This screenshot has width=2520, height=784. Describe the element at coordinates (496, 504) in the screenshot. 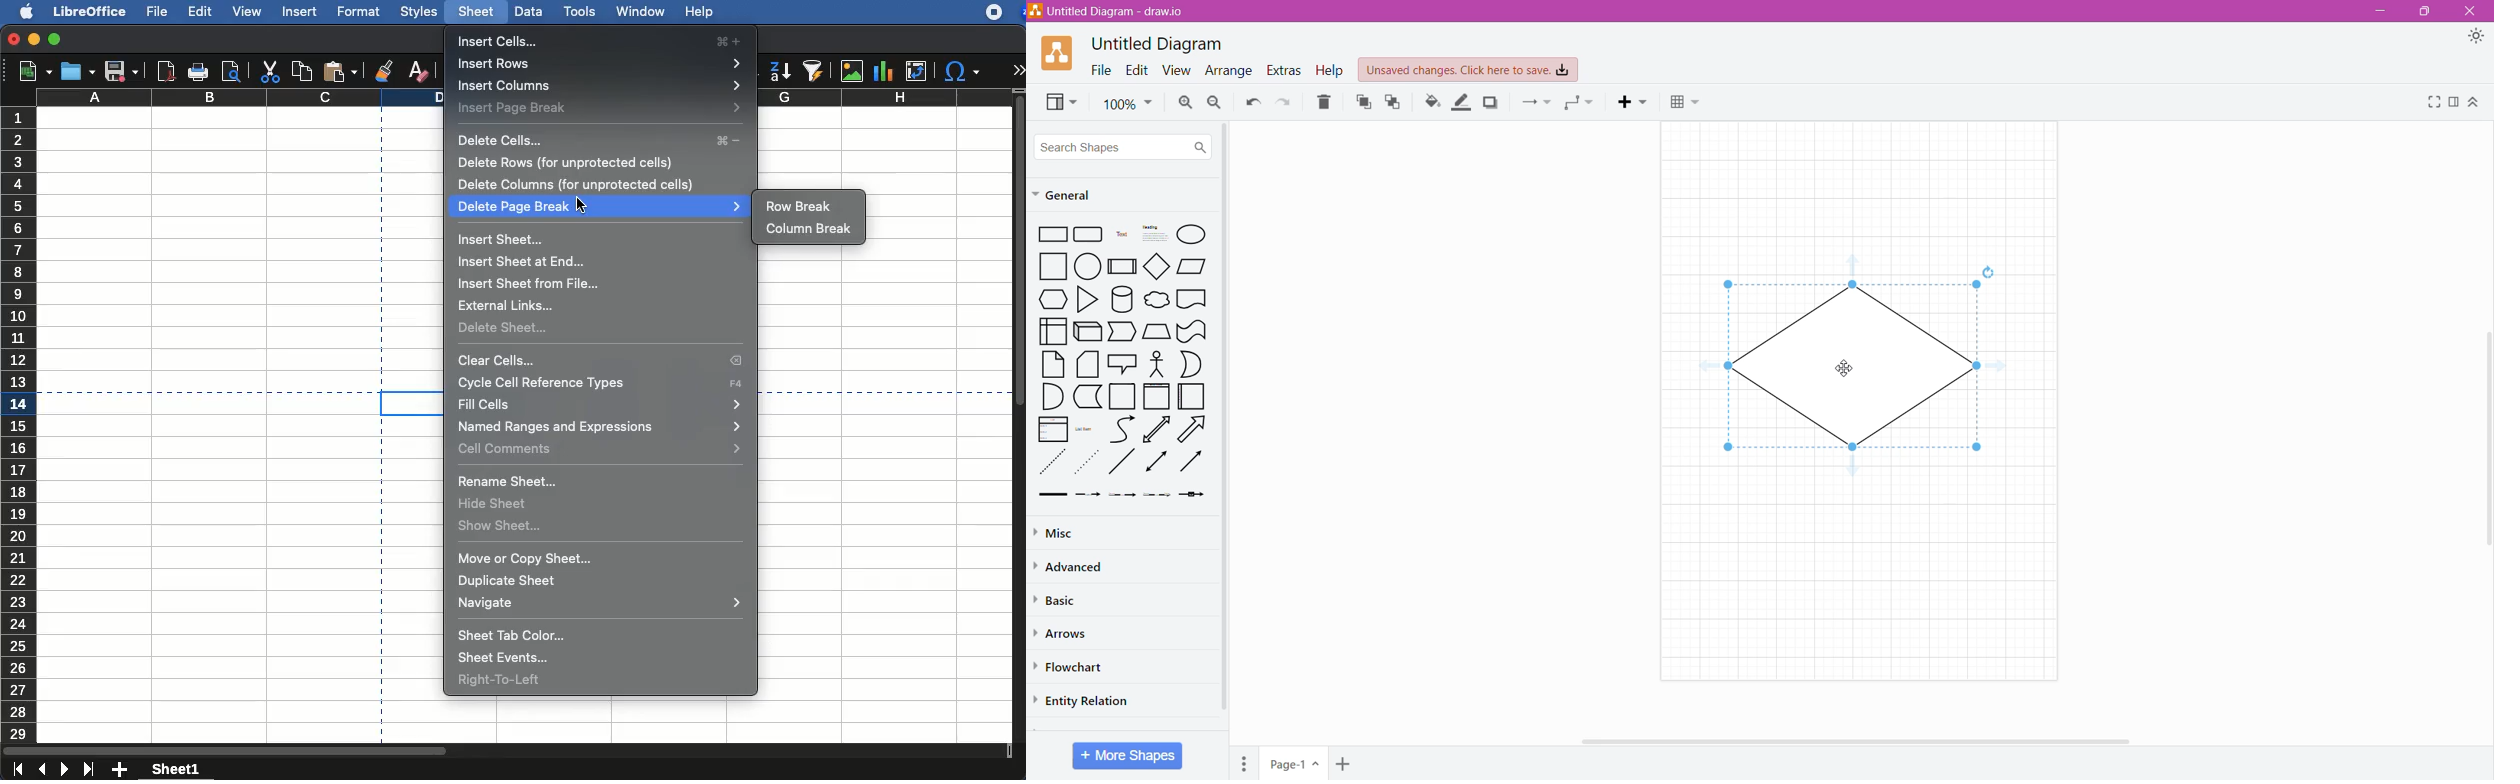

I see `hide sheet` at that location.